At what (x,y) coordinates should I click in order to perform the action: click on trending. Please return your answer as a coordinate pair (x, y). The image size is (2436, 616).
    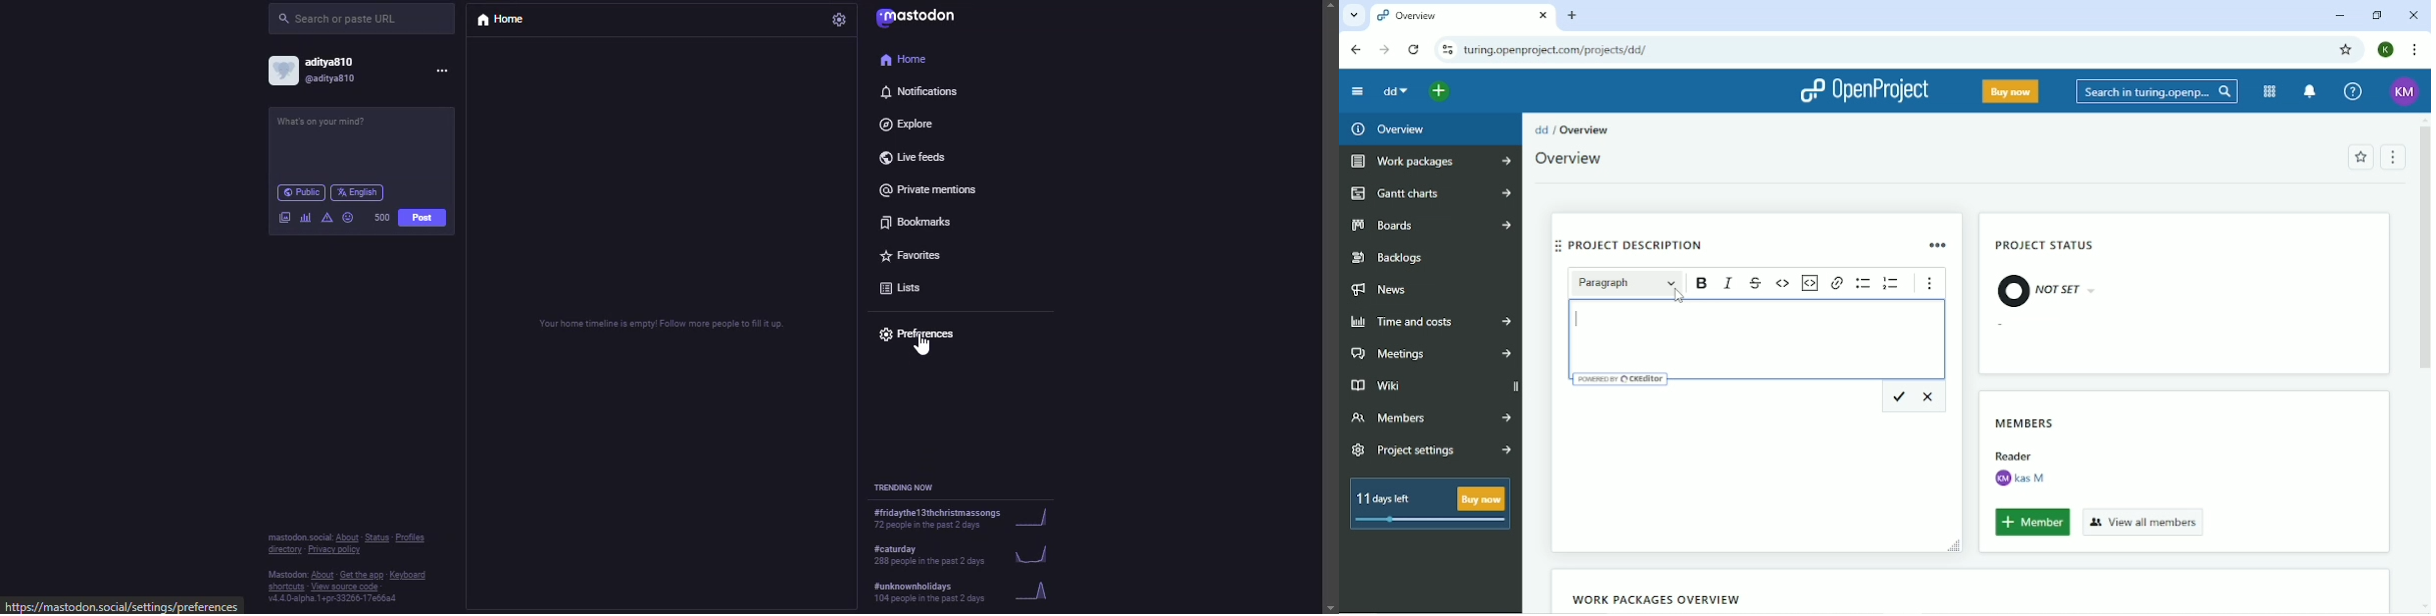
    Looking at the image, I should click on (915, 488).